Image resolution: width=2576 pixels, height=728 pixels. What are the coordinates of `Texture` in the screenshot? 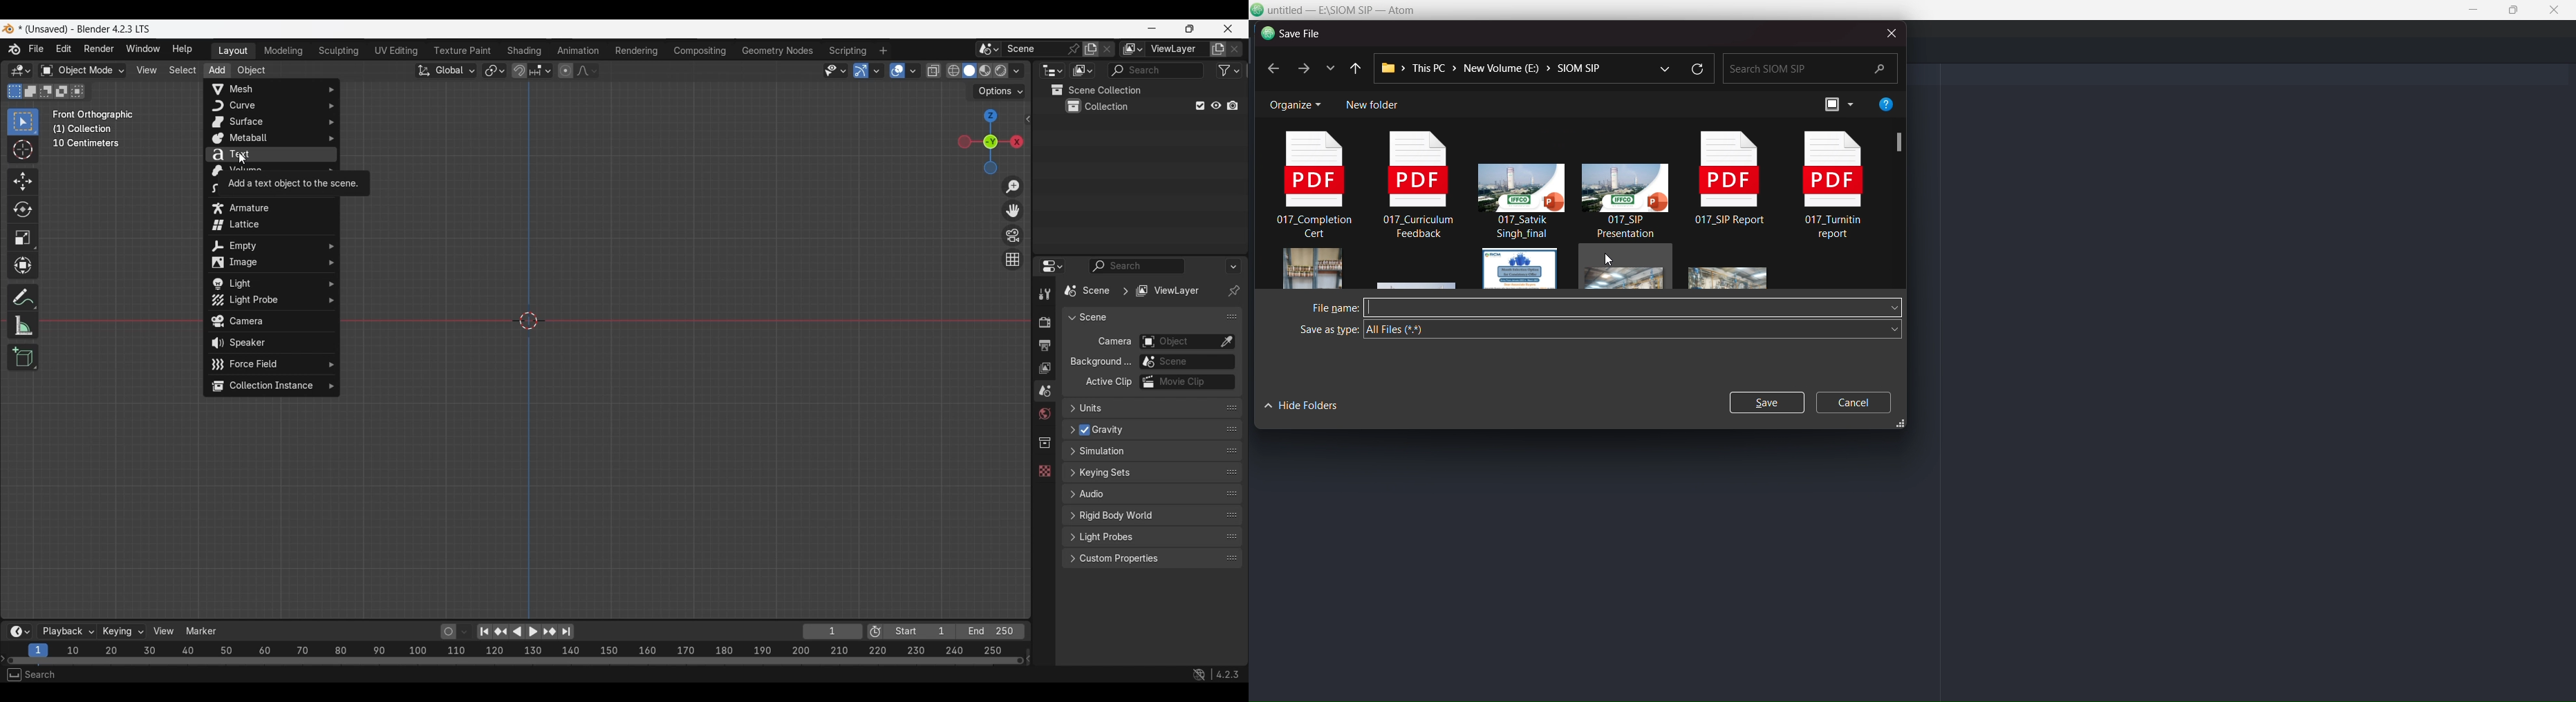 It's located at (1045, 471).